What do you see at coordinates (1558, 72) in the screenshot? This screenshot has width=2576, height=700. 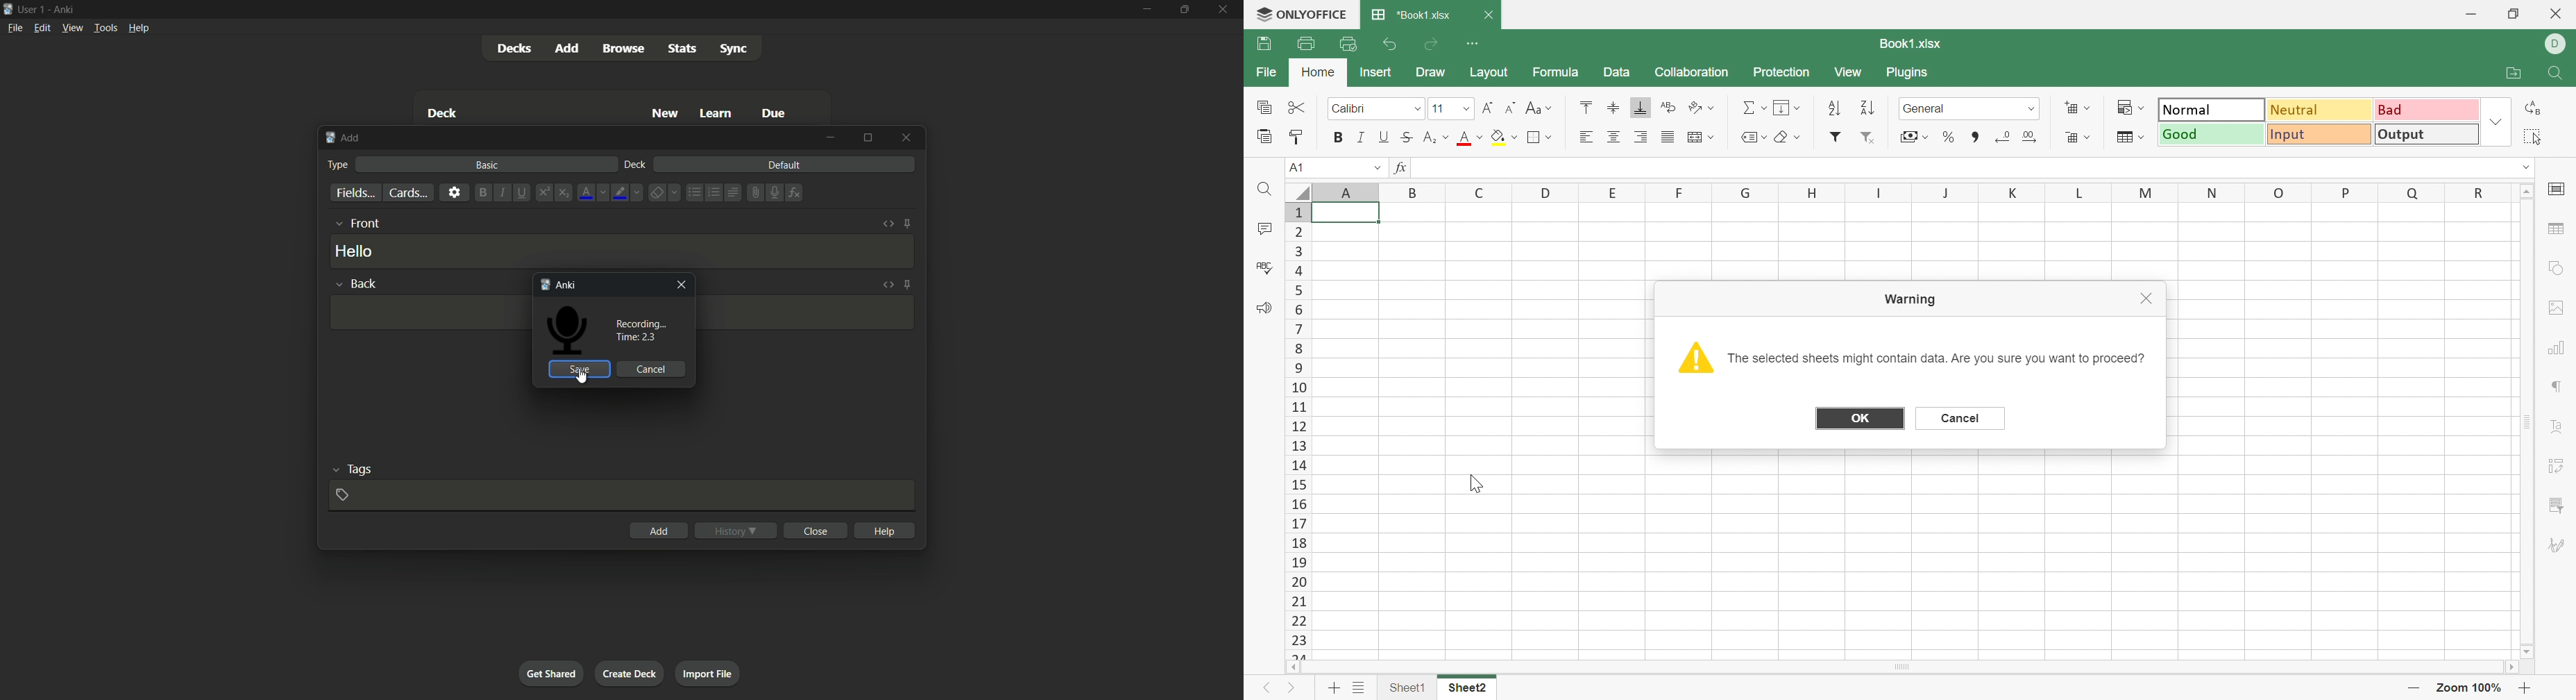 I see `Formula` at bounding box center [1558, 72].